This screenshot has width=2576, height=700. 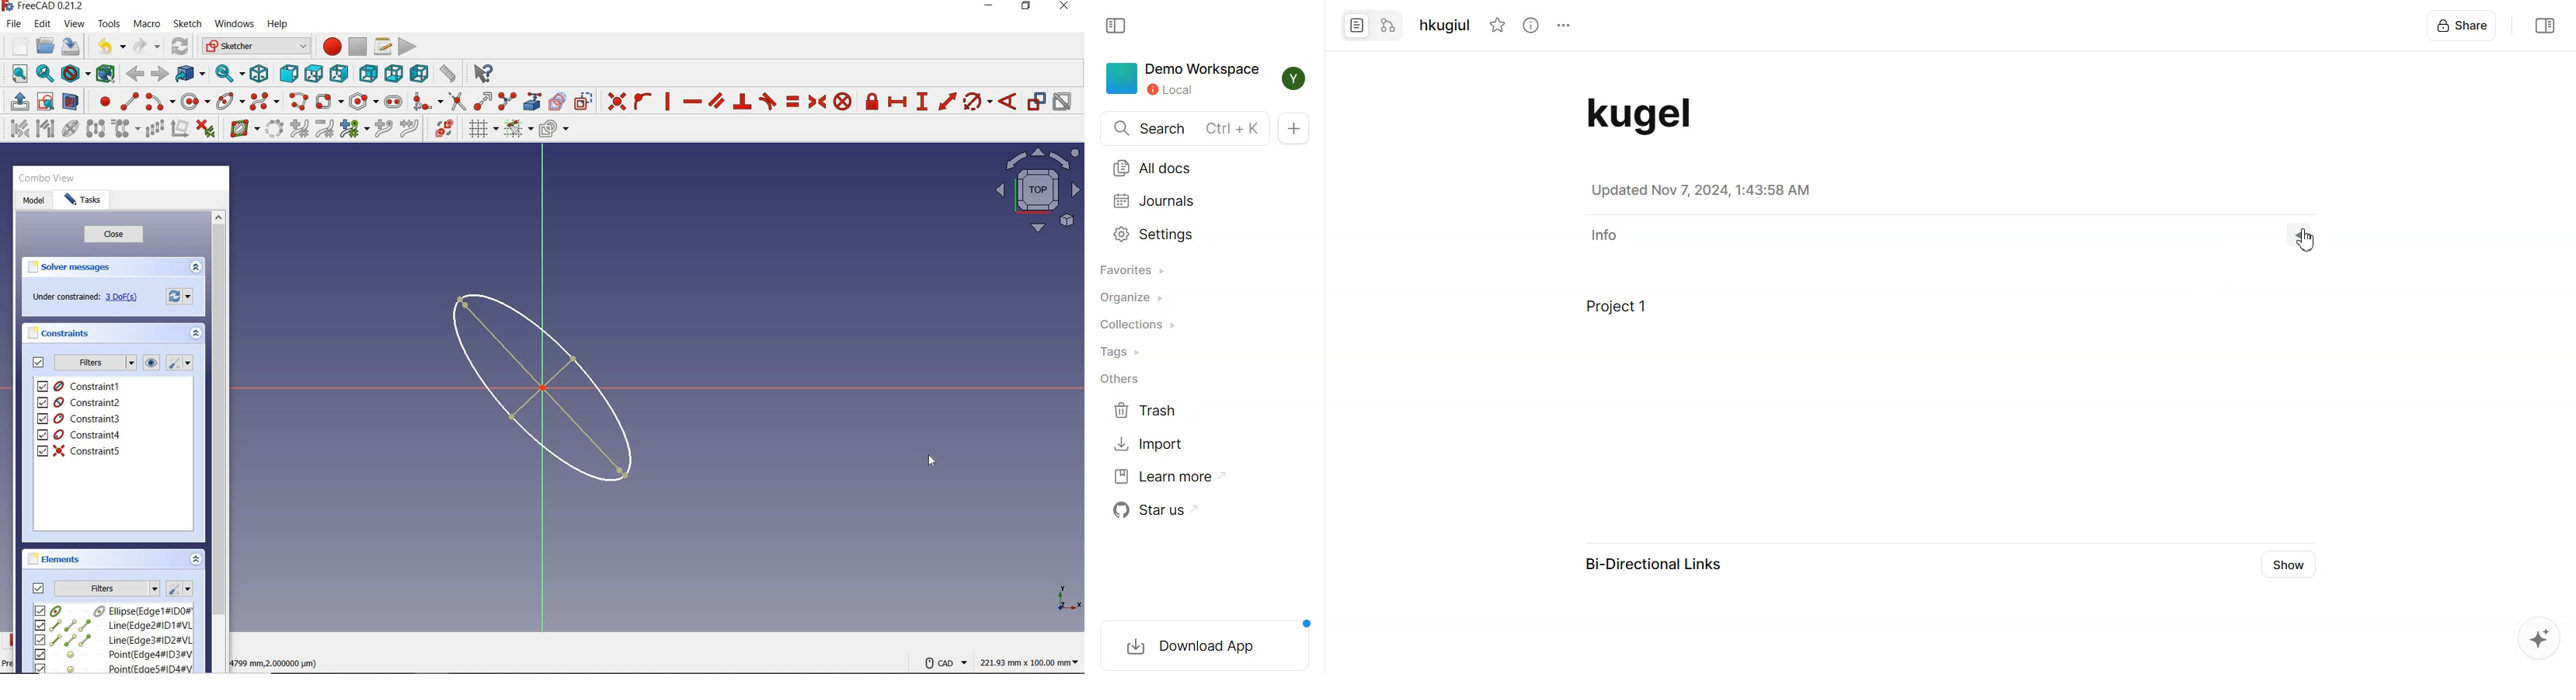 I want to click on trim edge, so click(x=457, y=101).